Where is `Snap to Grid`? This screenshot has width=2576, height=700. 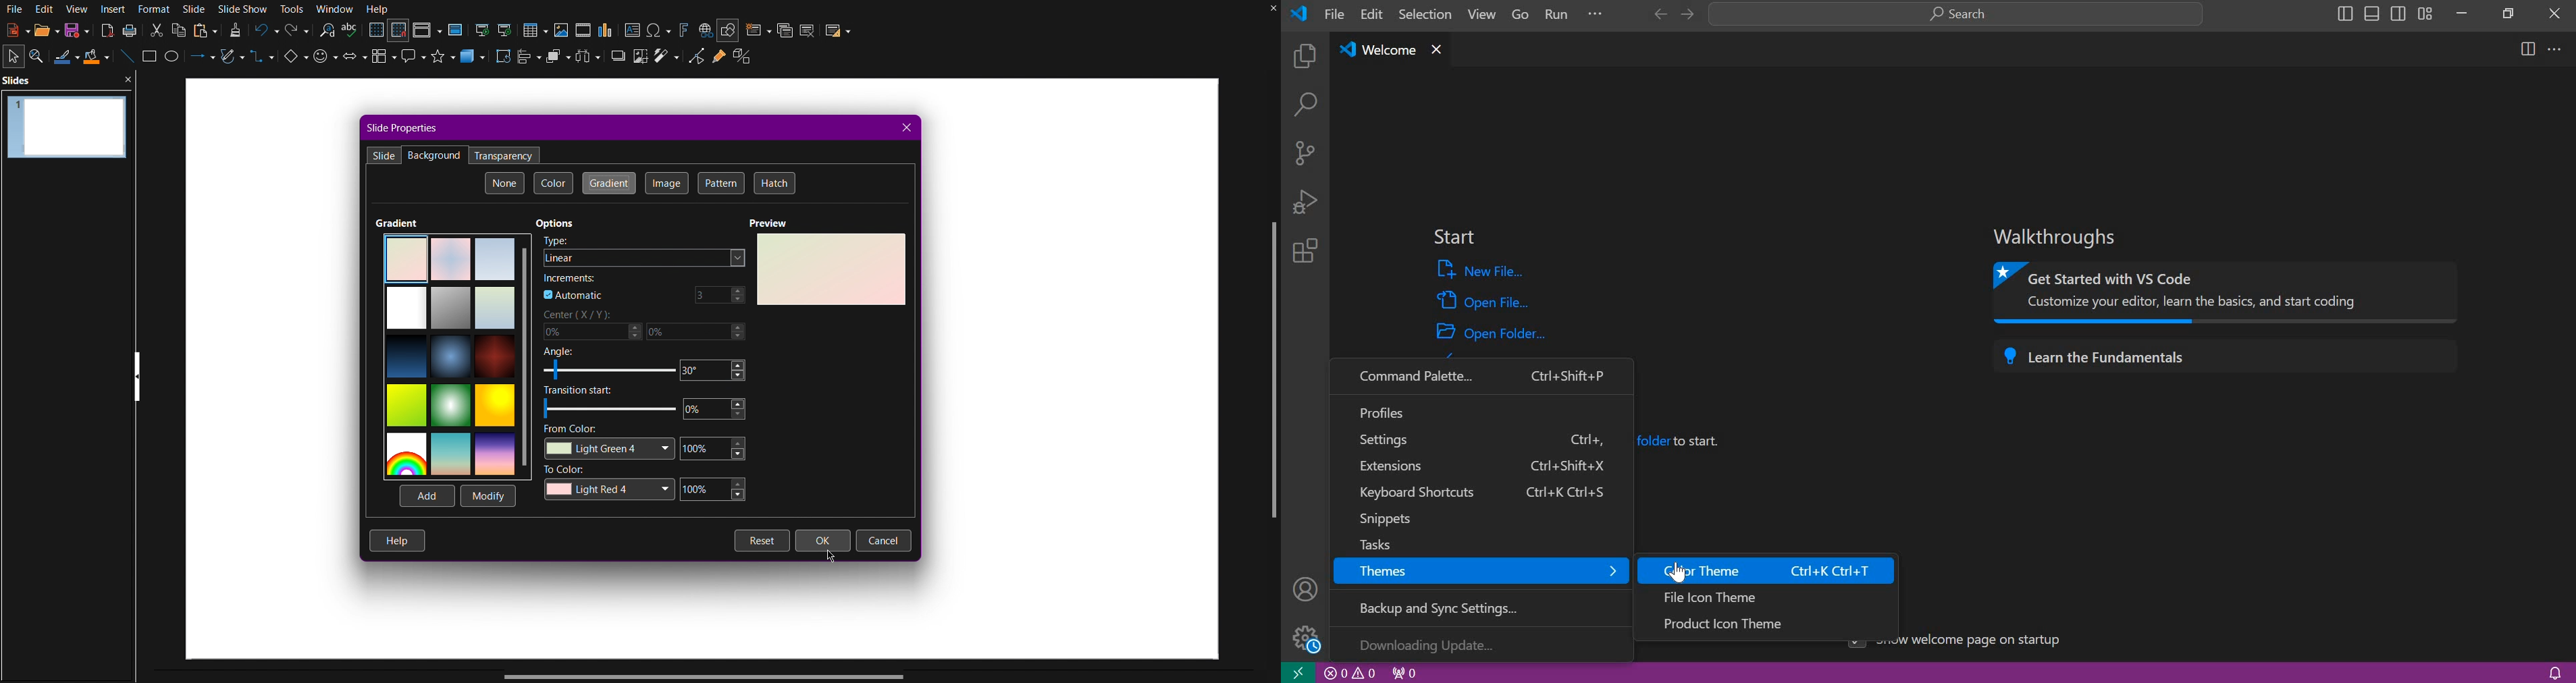
Snap to Grid is located at coordinates (399, 31).